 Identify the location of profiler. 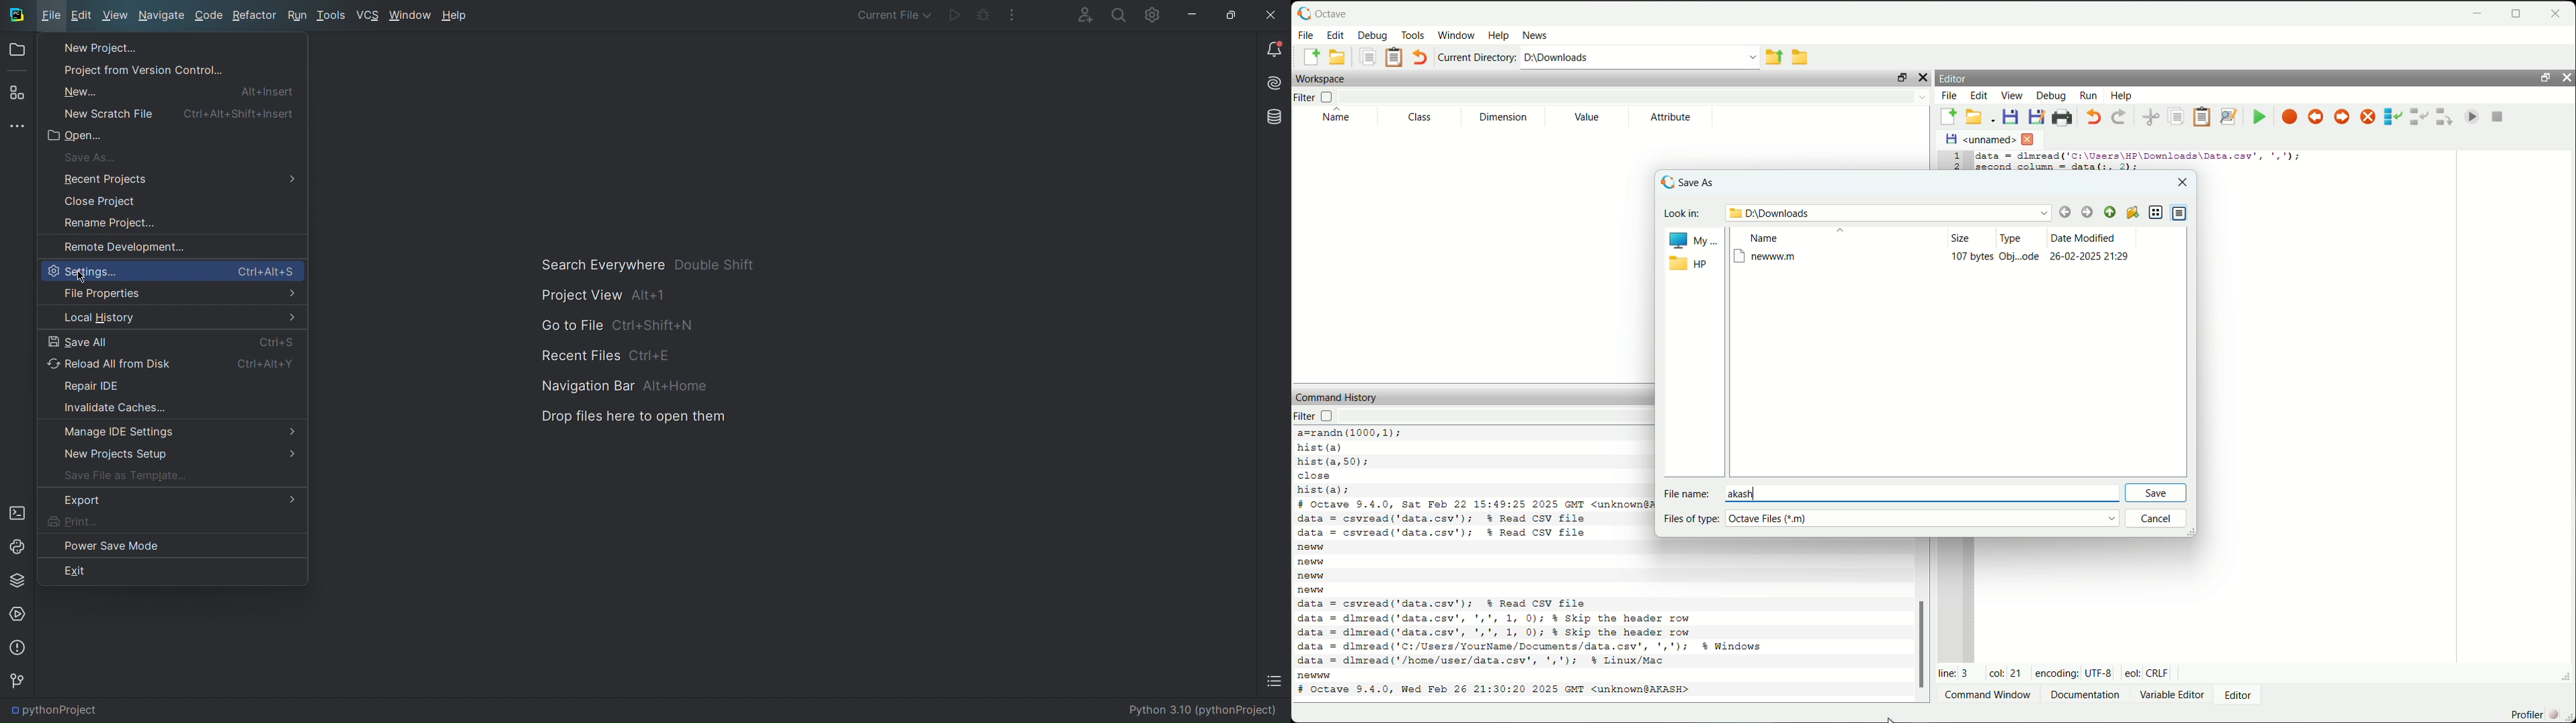
(2540, 714).